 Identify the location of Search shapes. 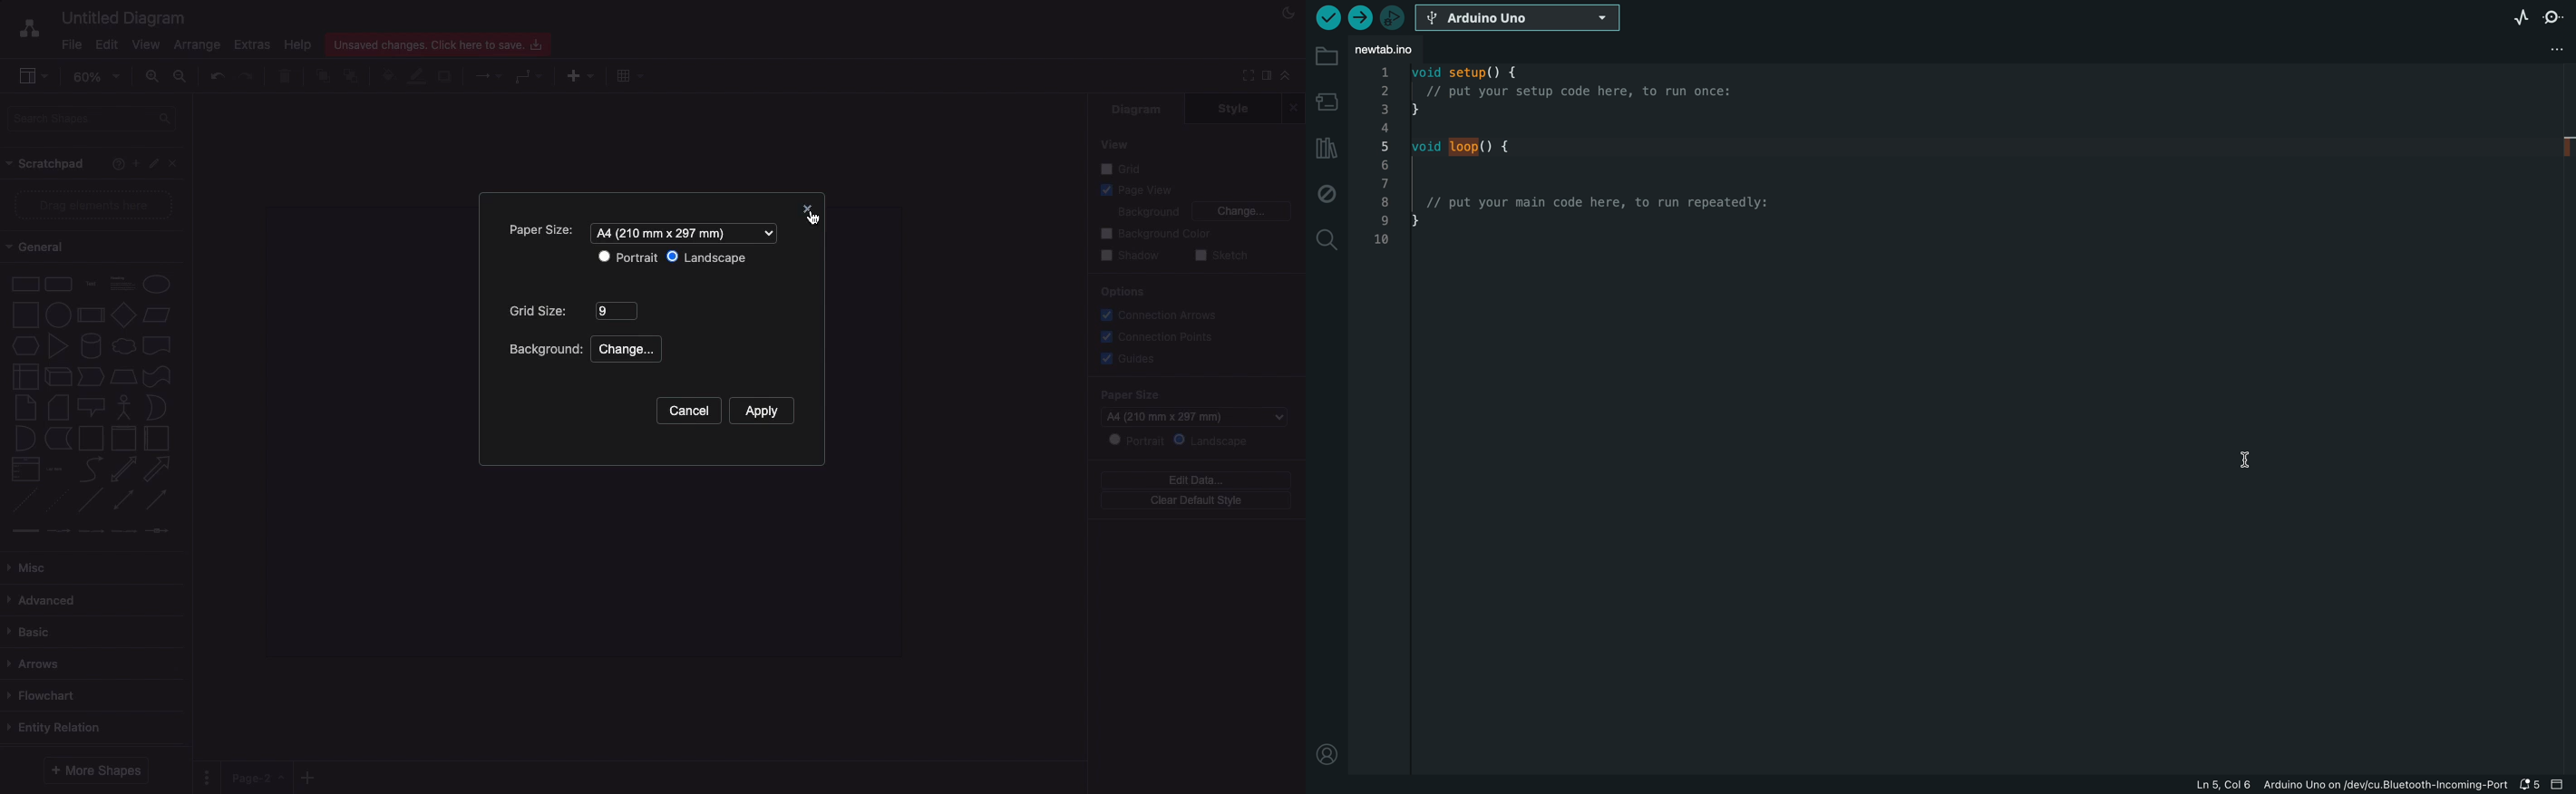
(92, 120).